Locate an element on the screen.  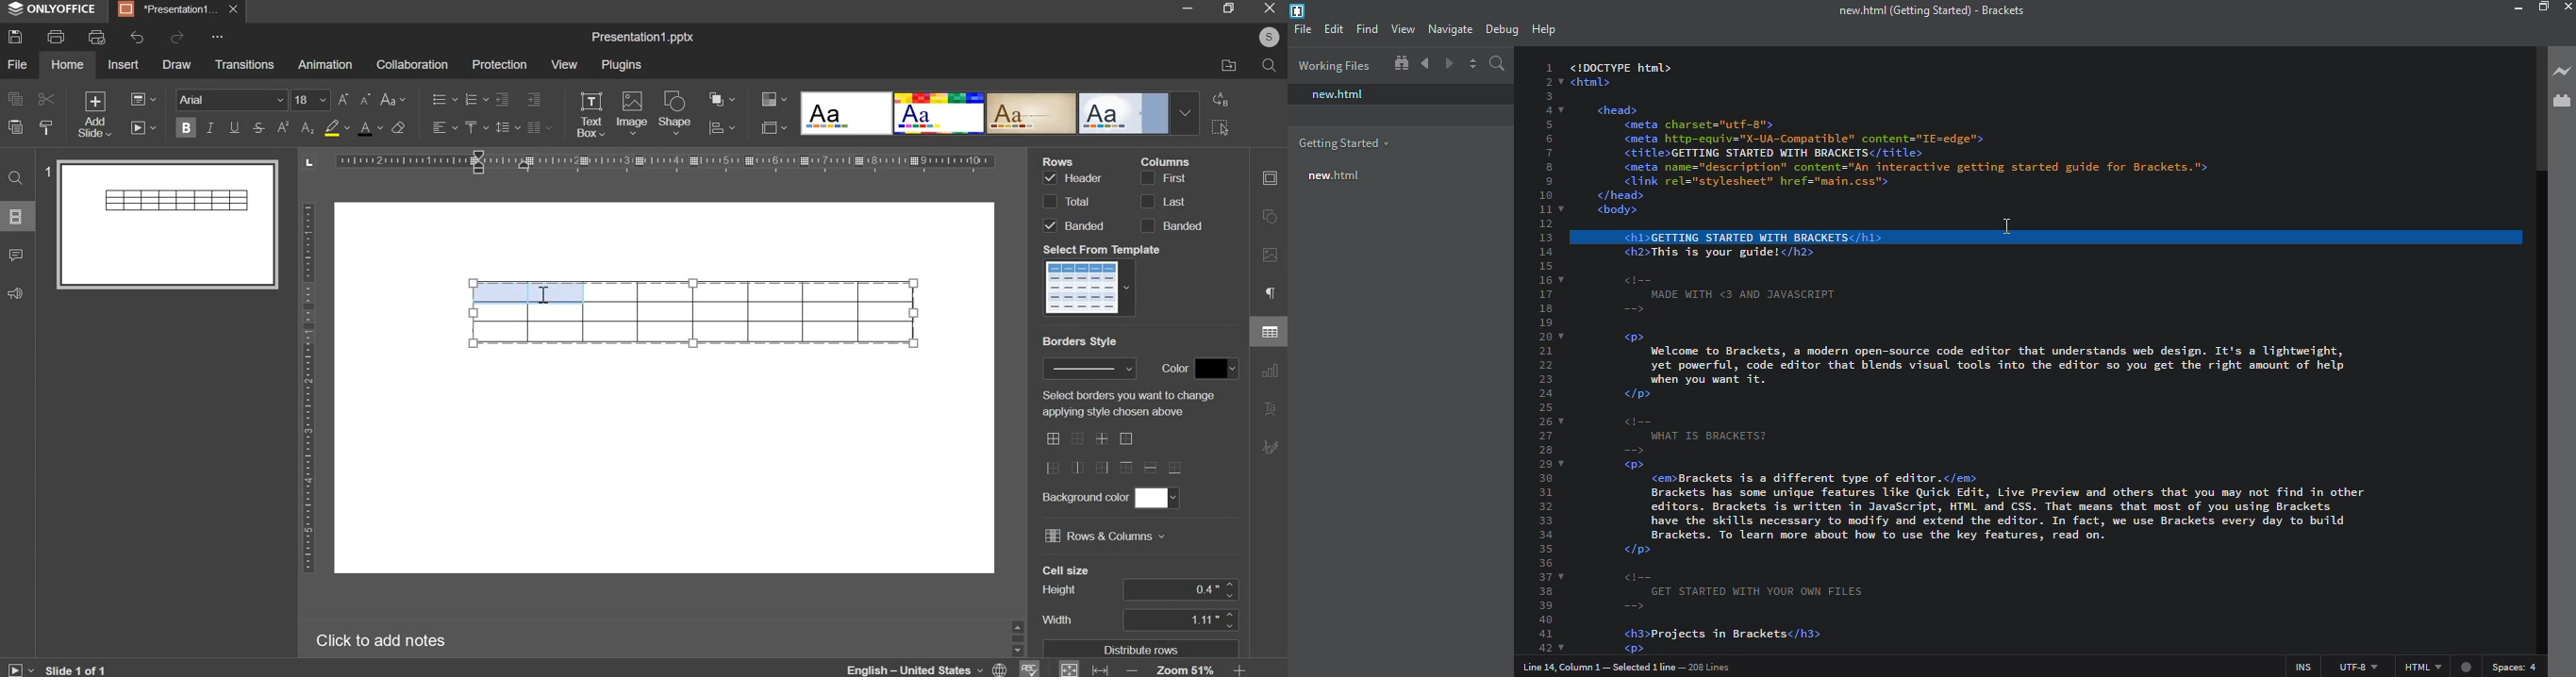
table is located at coordinates (694, 312).